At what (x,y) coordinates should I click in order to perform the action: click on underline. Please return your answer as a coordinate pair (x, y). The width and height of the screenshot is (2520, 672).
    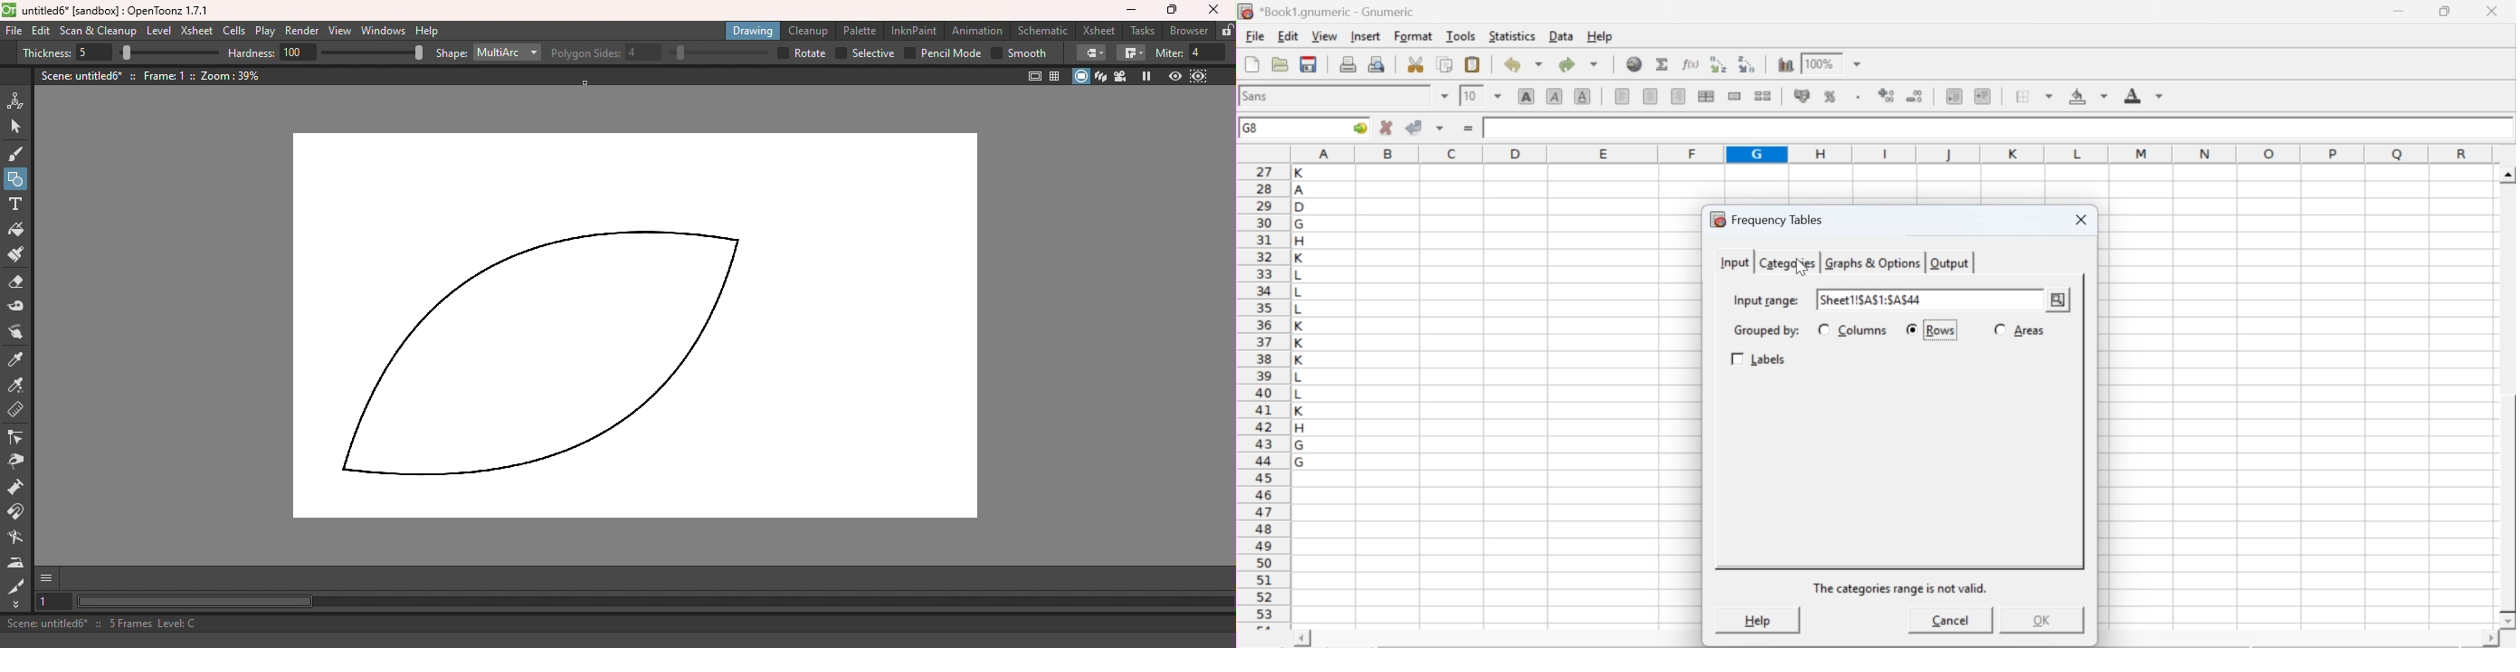
    Looking at the image, I should click on (1583, 95).